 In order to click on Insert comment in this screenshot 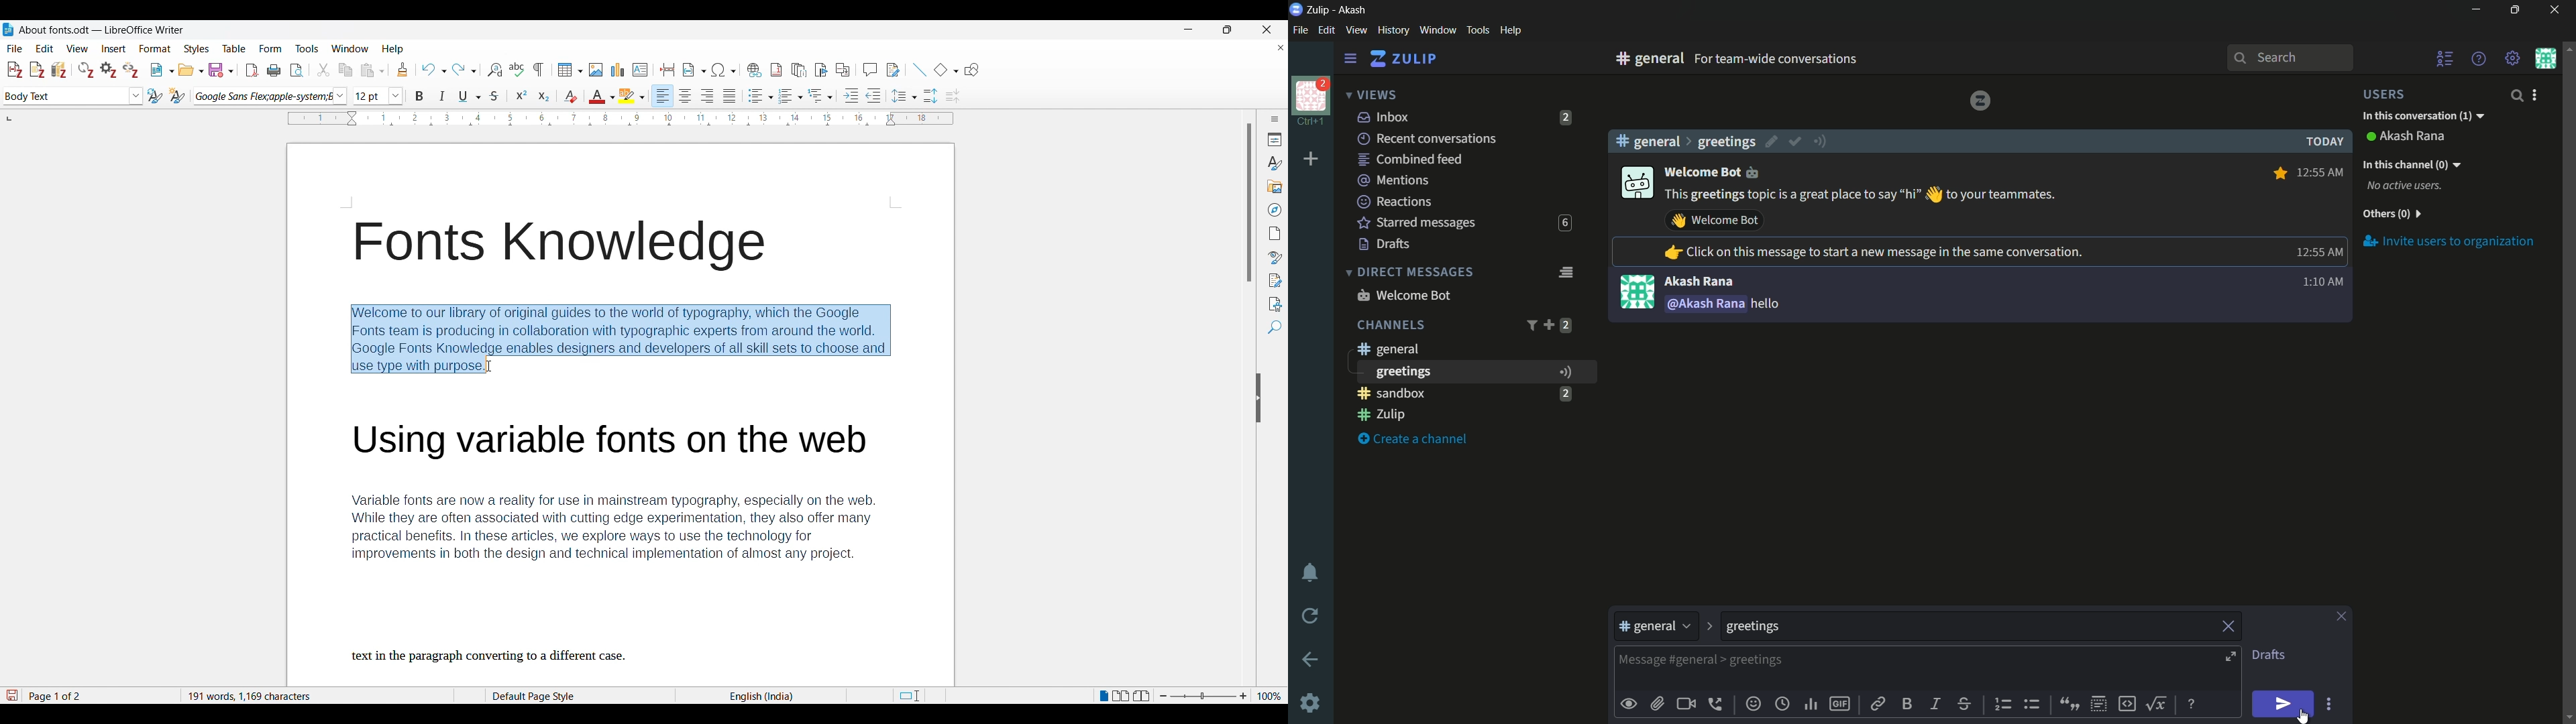, I will do `click(870, 70)`.